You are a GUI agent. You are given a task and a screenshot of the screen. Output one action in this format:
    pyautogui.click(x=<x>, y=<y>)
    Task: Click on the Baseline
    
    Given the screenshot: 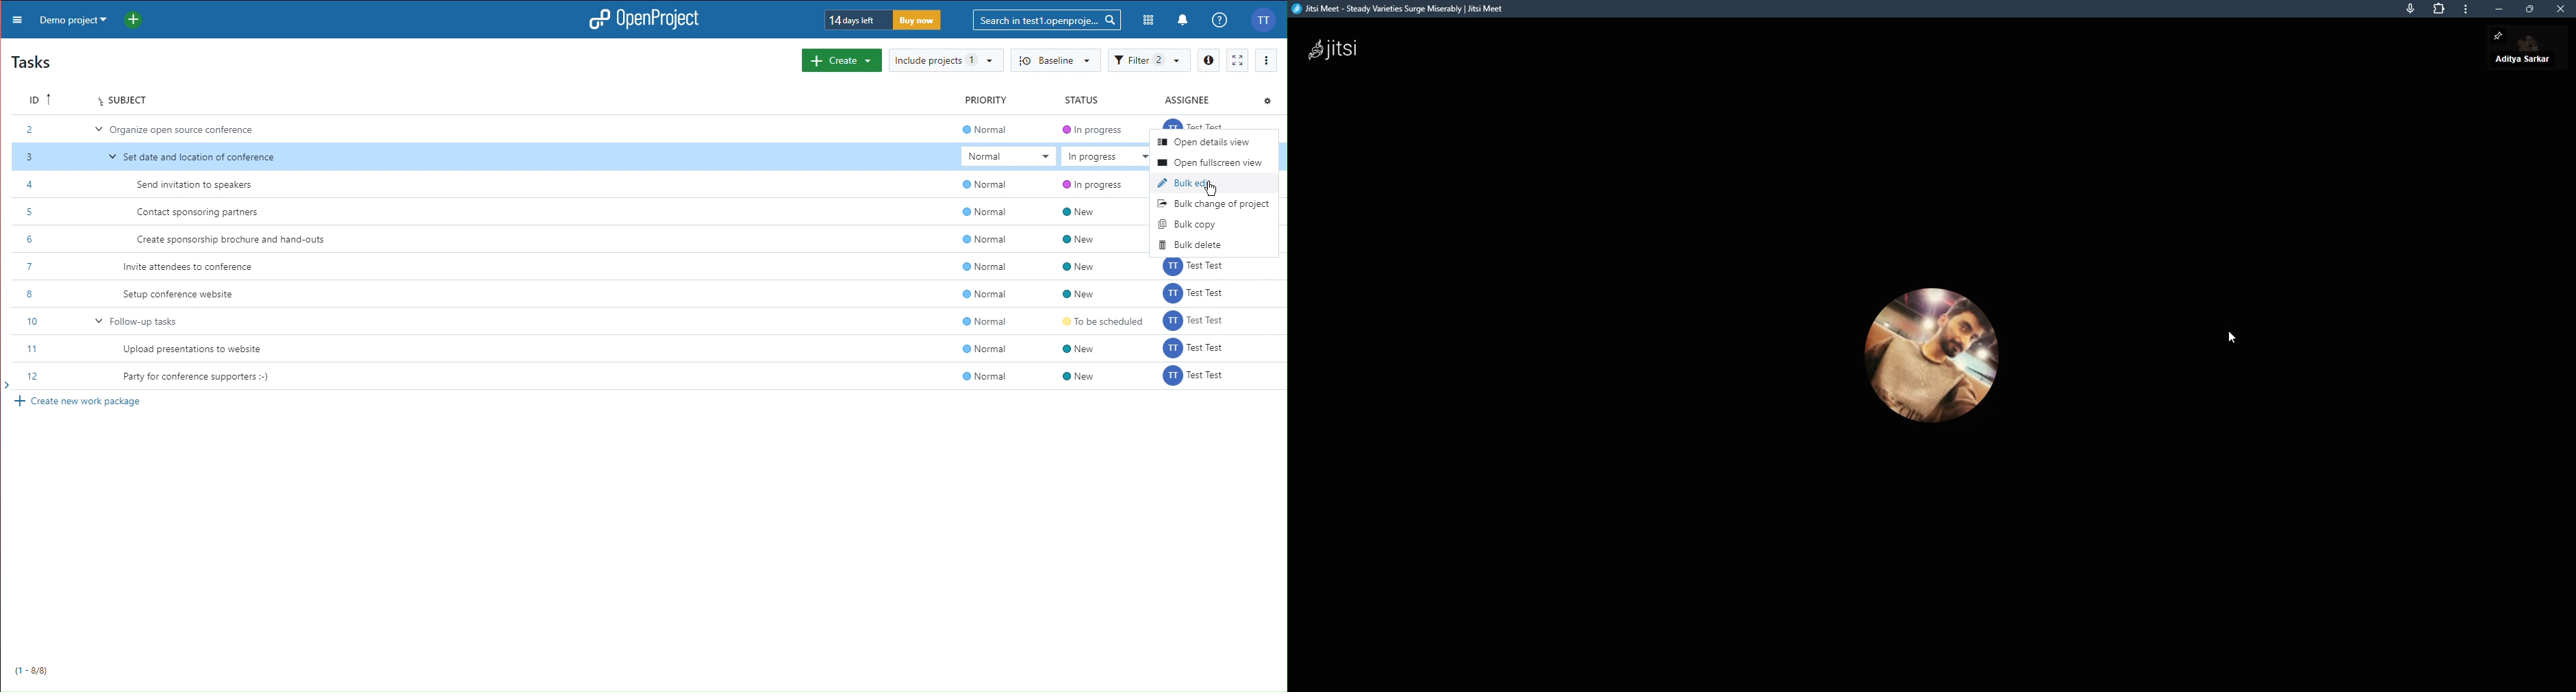 What is the action you would take?
    pyautogui.click(x=1054, y=61)
    